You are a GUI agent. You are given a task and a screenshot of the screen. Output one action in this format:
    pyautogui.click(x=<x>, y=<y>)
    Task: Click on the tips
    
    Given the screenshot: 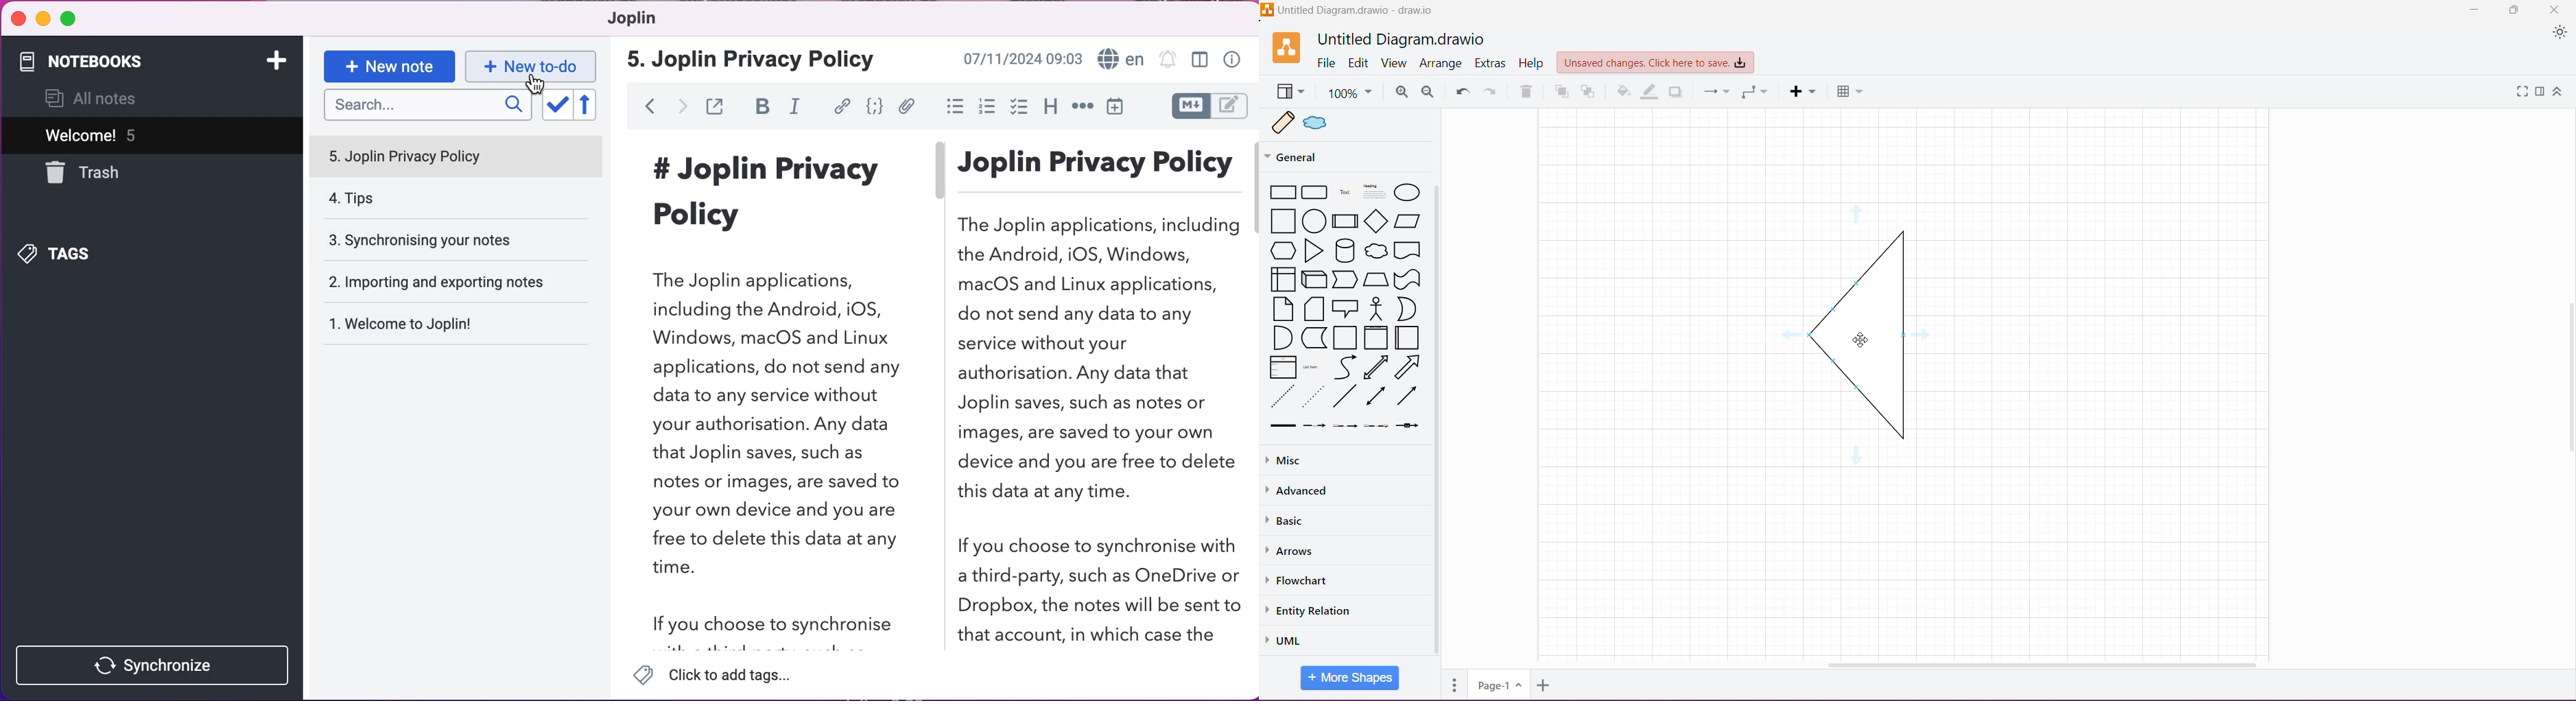 What is the action you would take?
    pyautogui.click(x=455, y=200)
    